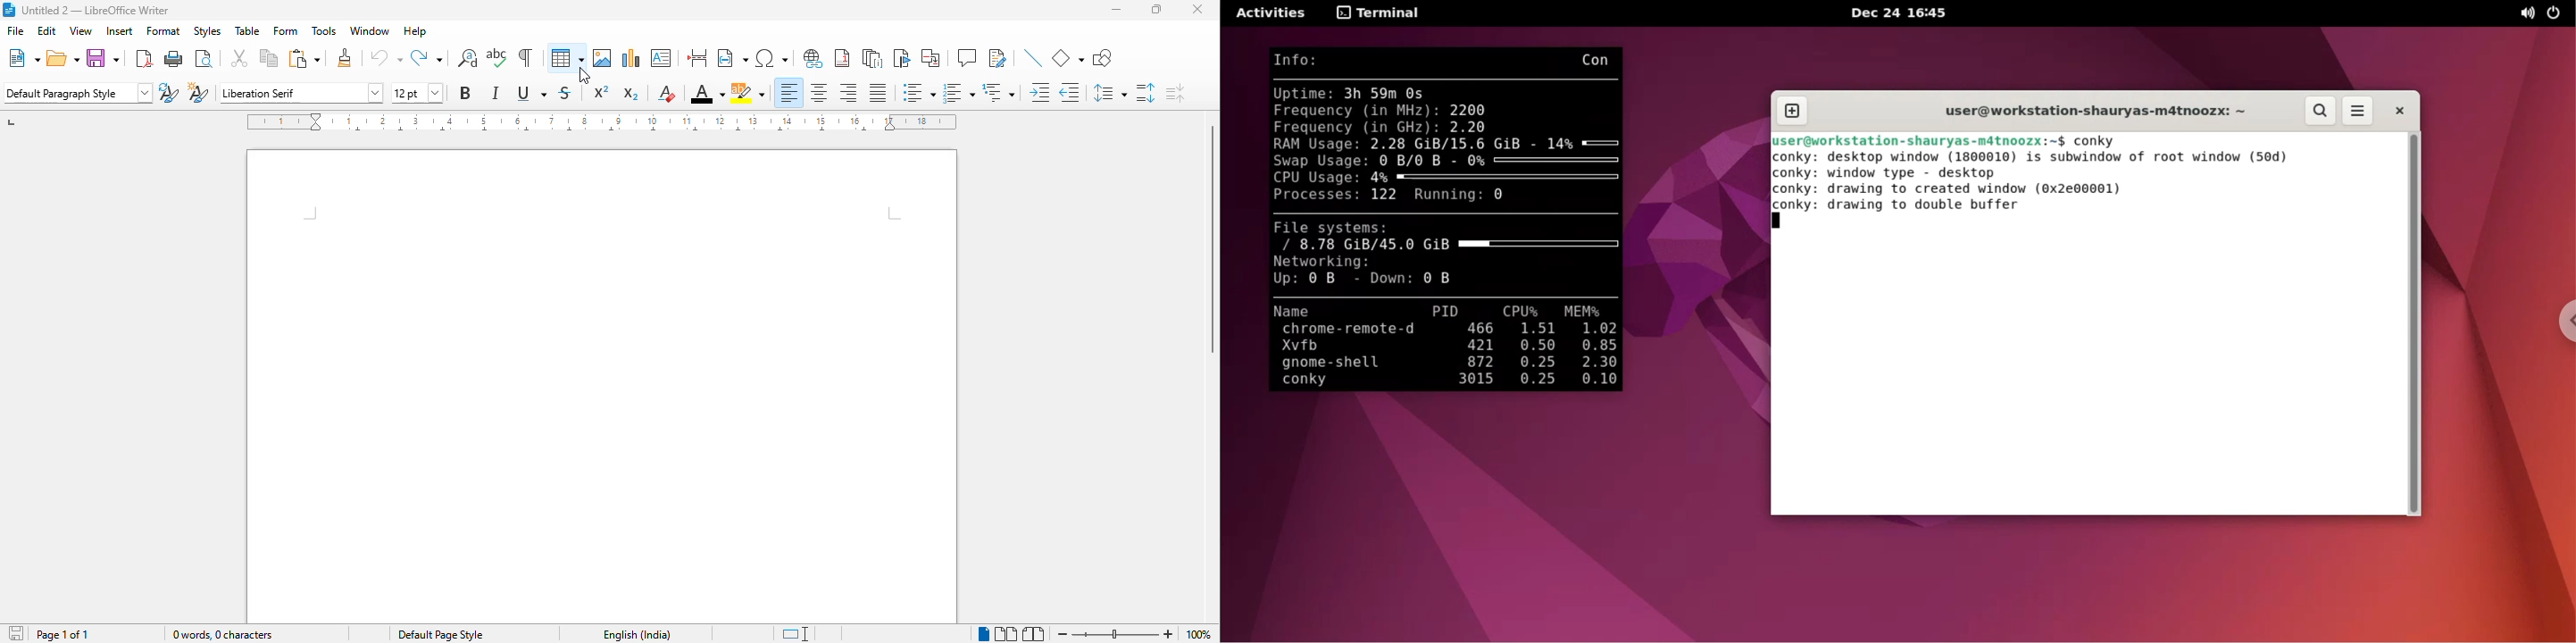  I want to click on basic shapes, so click(1069, 58).